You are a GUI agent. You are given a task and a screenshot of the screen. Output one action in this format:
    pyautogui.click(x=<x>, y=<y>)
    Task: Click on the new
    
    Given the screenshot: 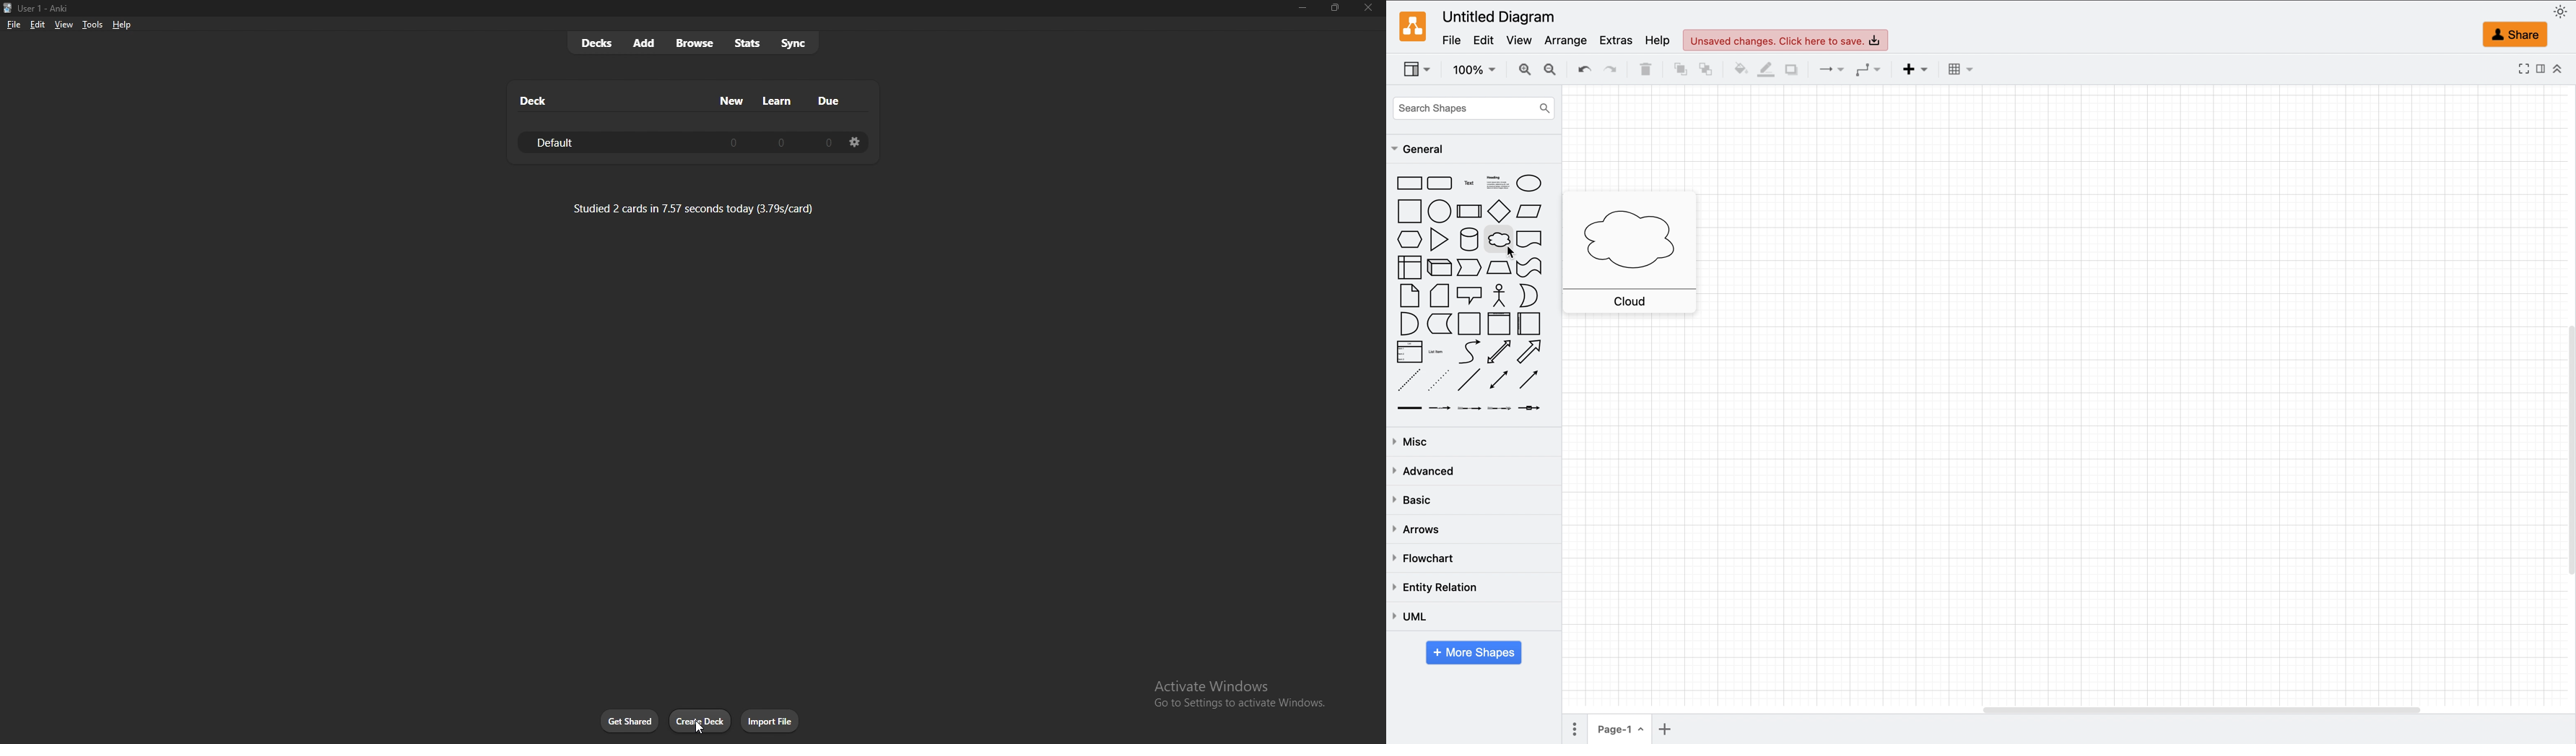 What is the action you would take?
    pyautogui.click(x=733, y=100)
    